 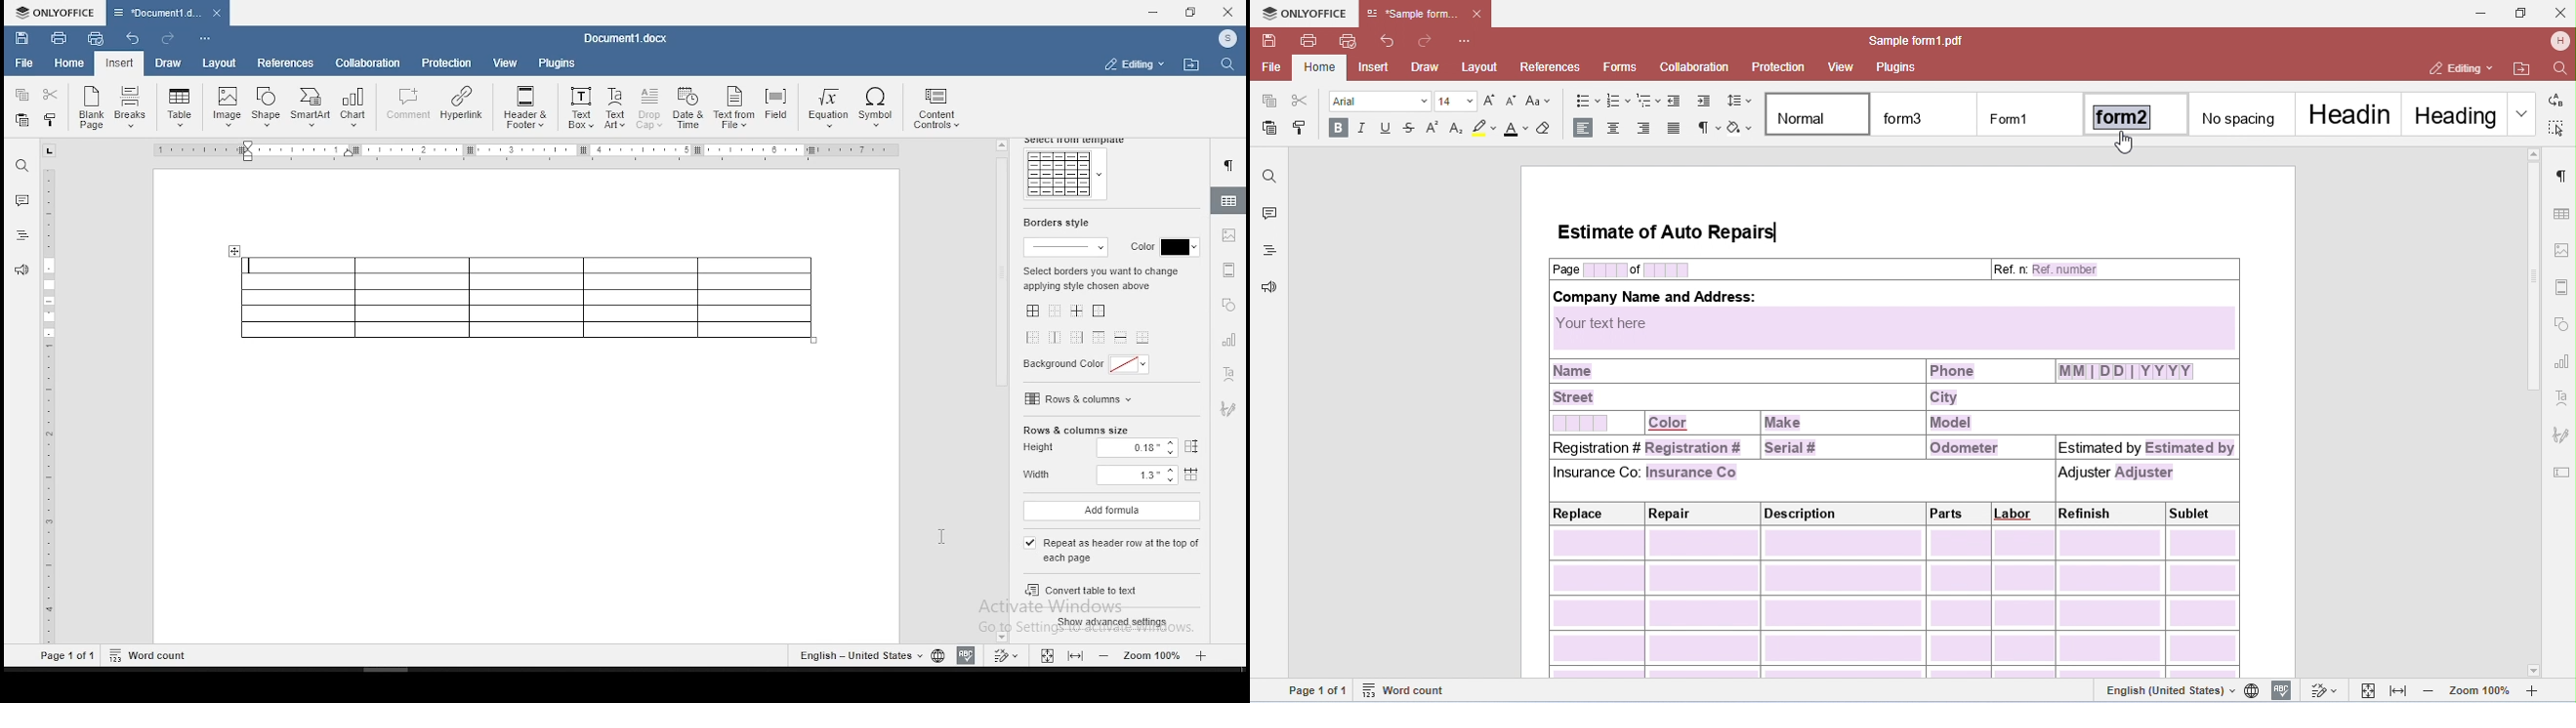 I want to click on insert a table, so click(x=180, y=107).